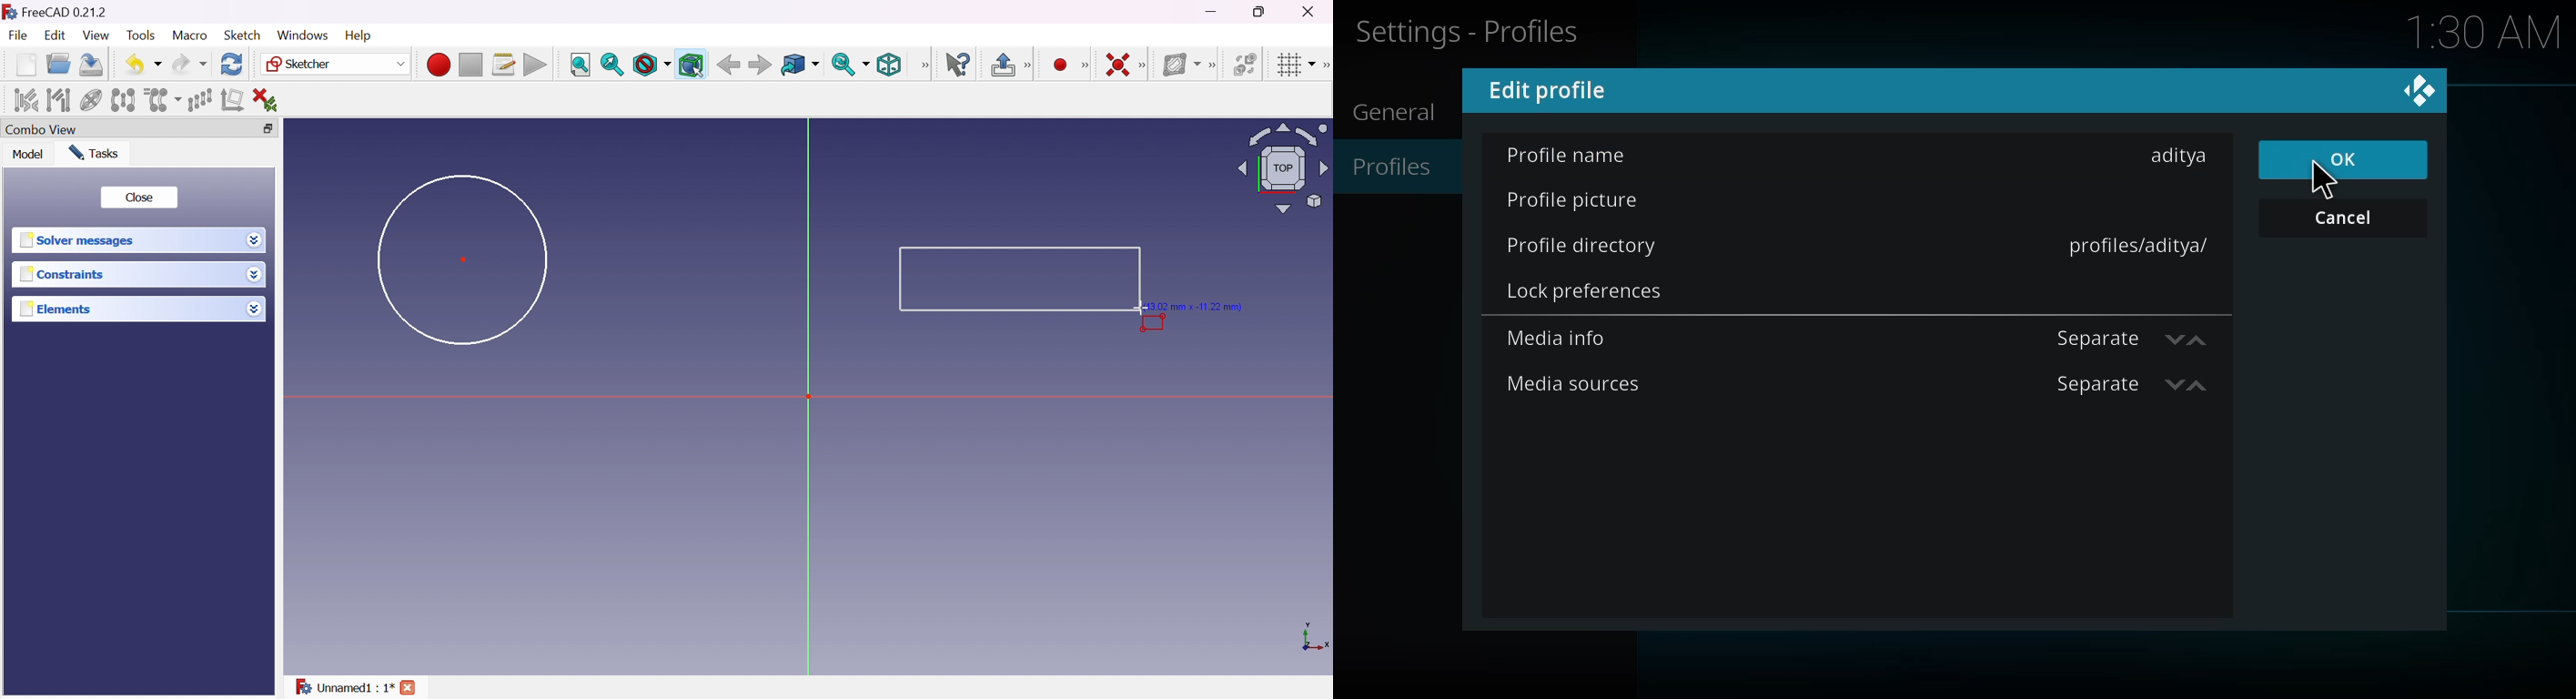  What do you see at coordinates (800, 65) in the screenshot?
I see `Go to linked object` at bounding box center [800, 65].